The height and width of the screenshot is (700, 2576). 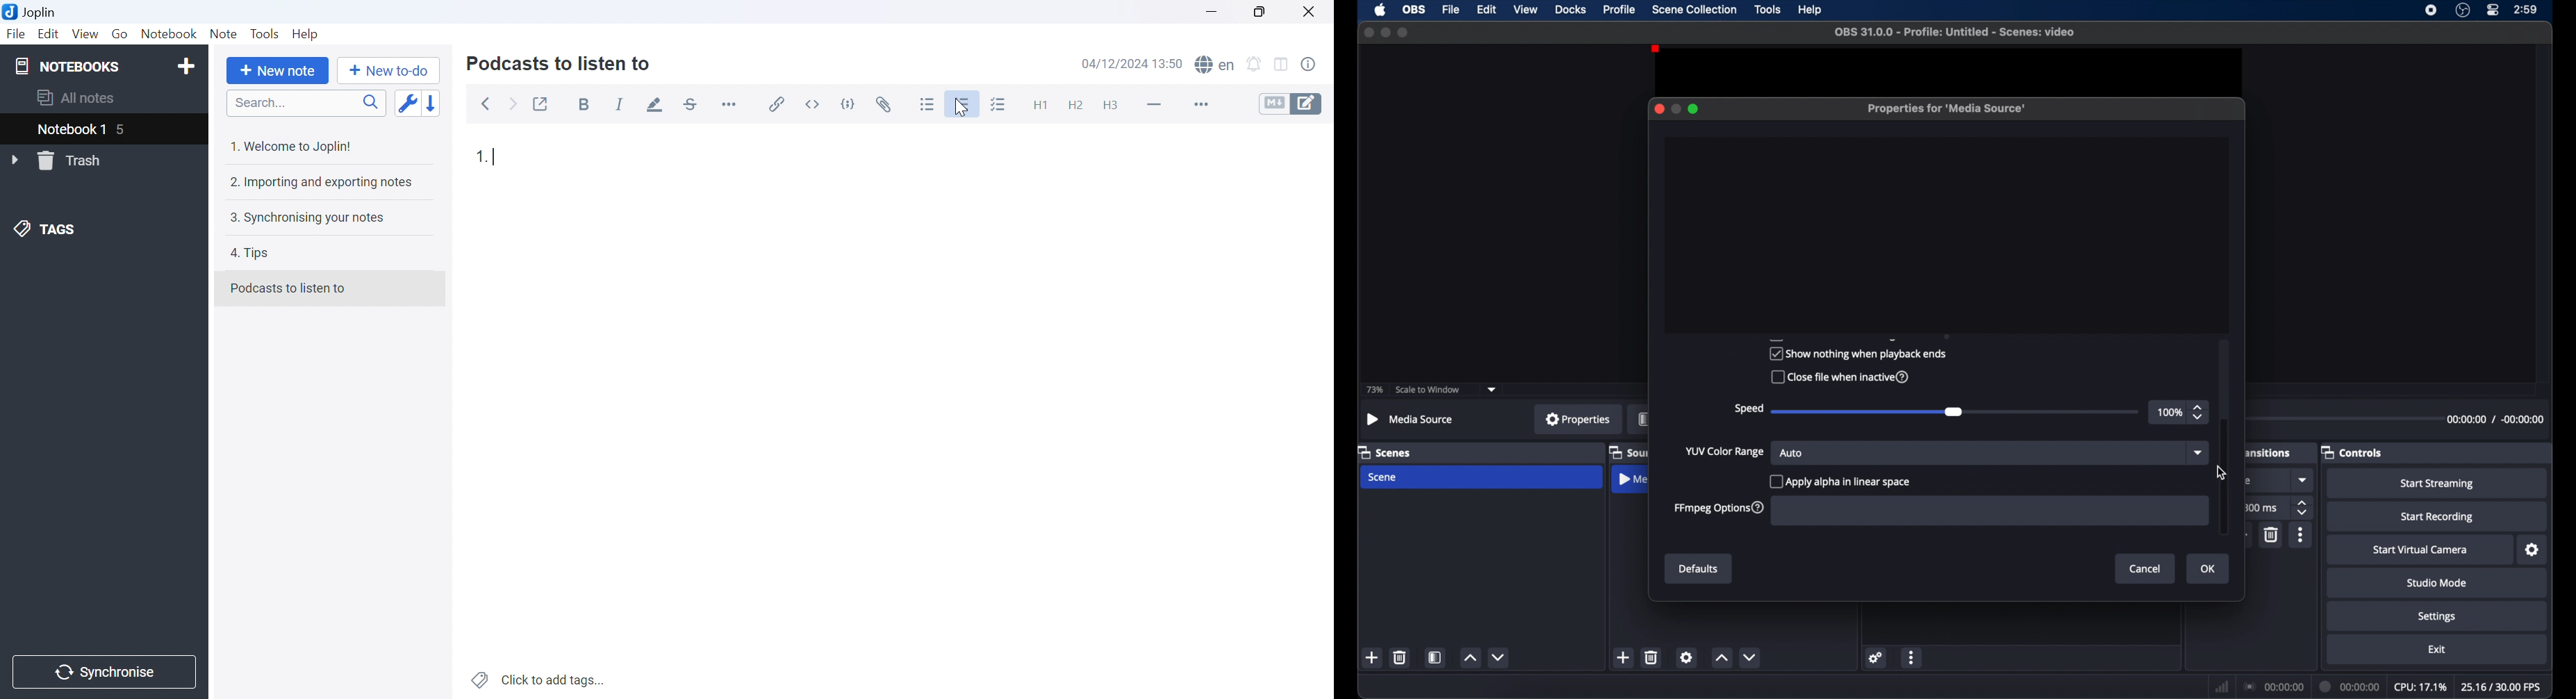 What do you see at coordinates (77, 99) in the screenshot?
I see `All notes` at bounding box center [77, 99].